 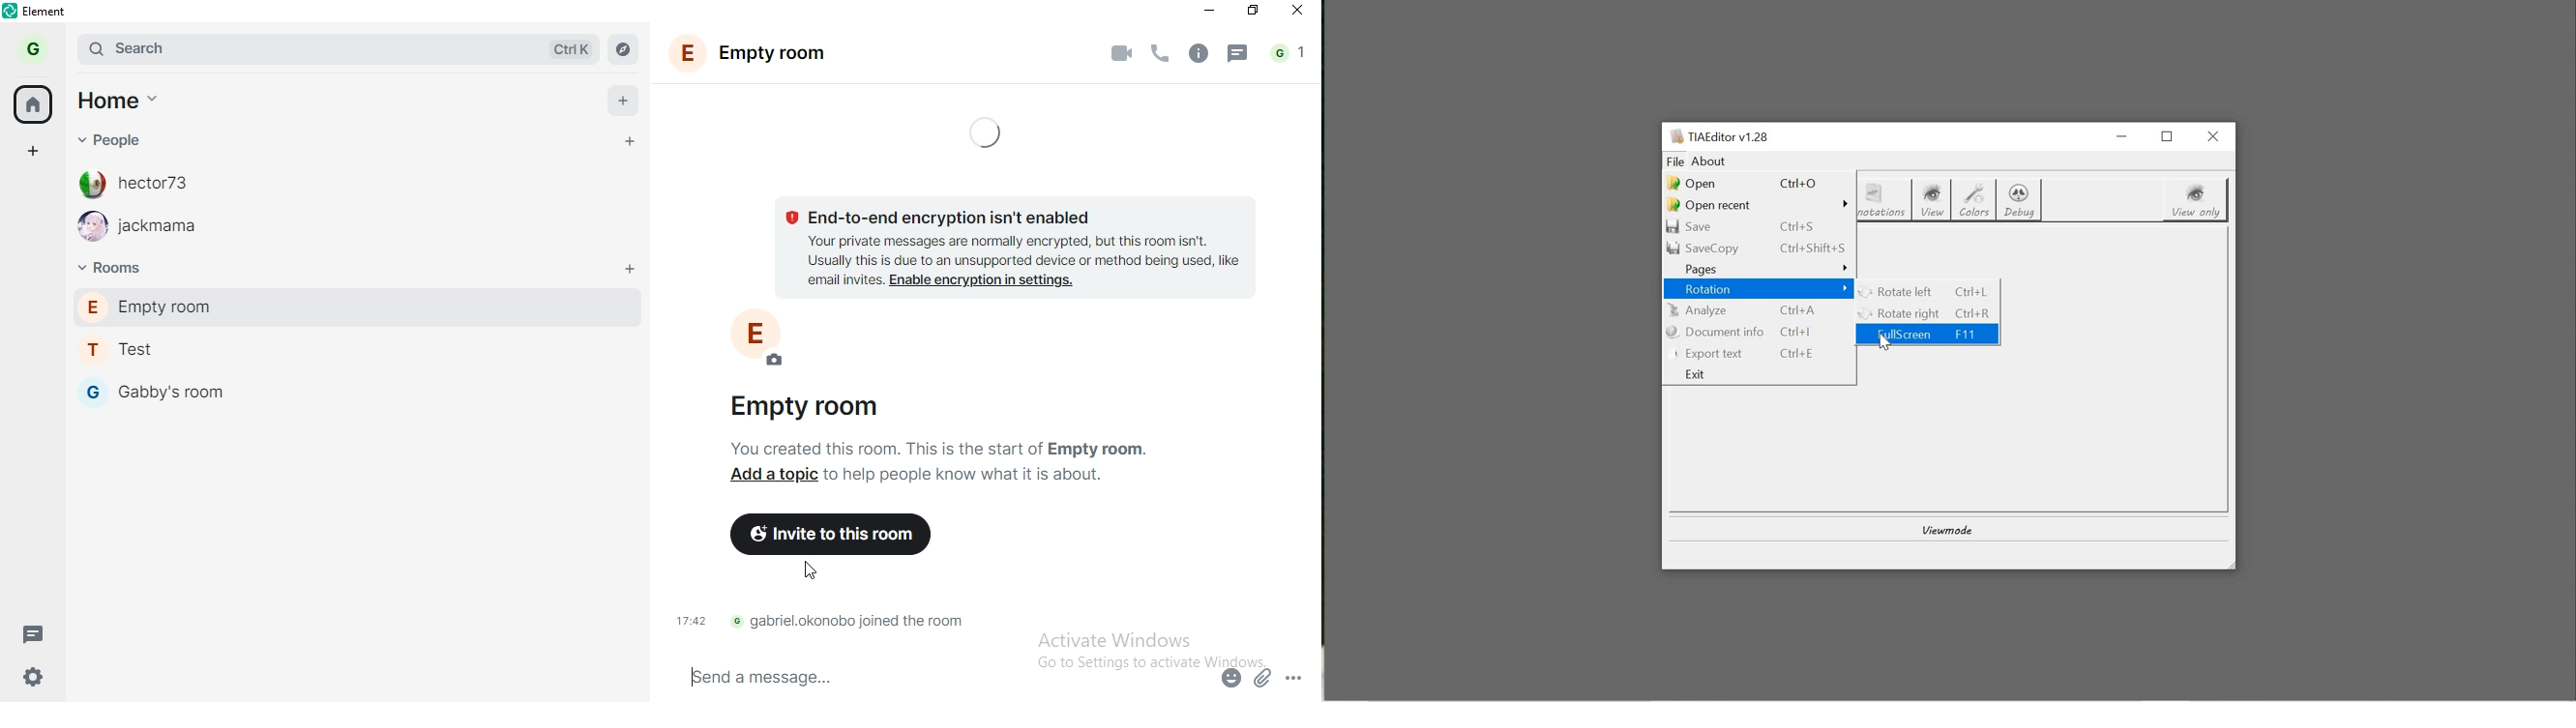 I want to click on add people, so click(x=627, y=140).